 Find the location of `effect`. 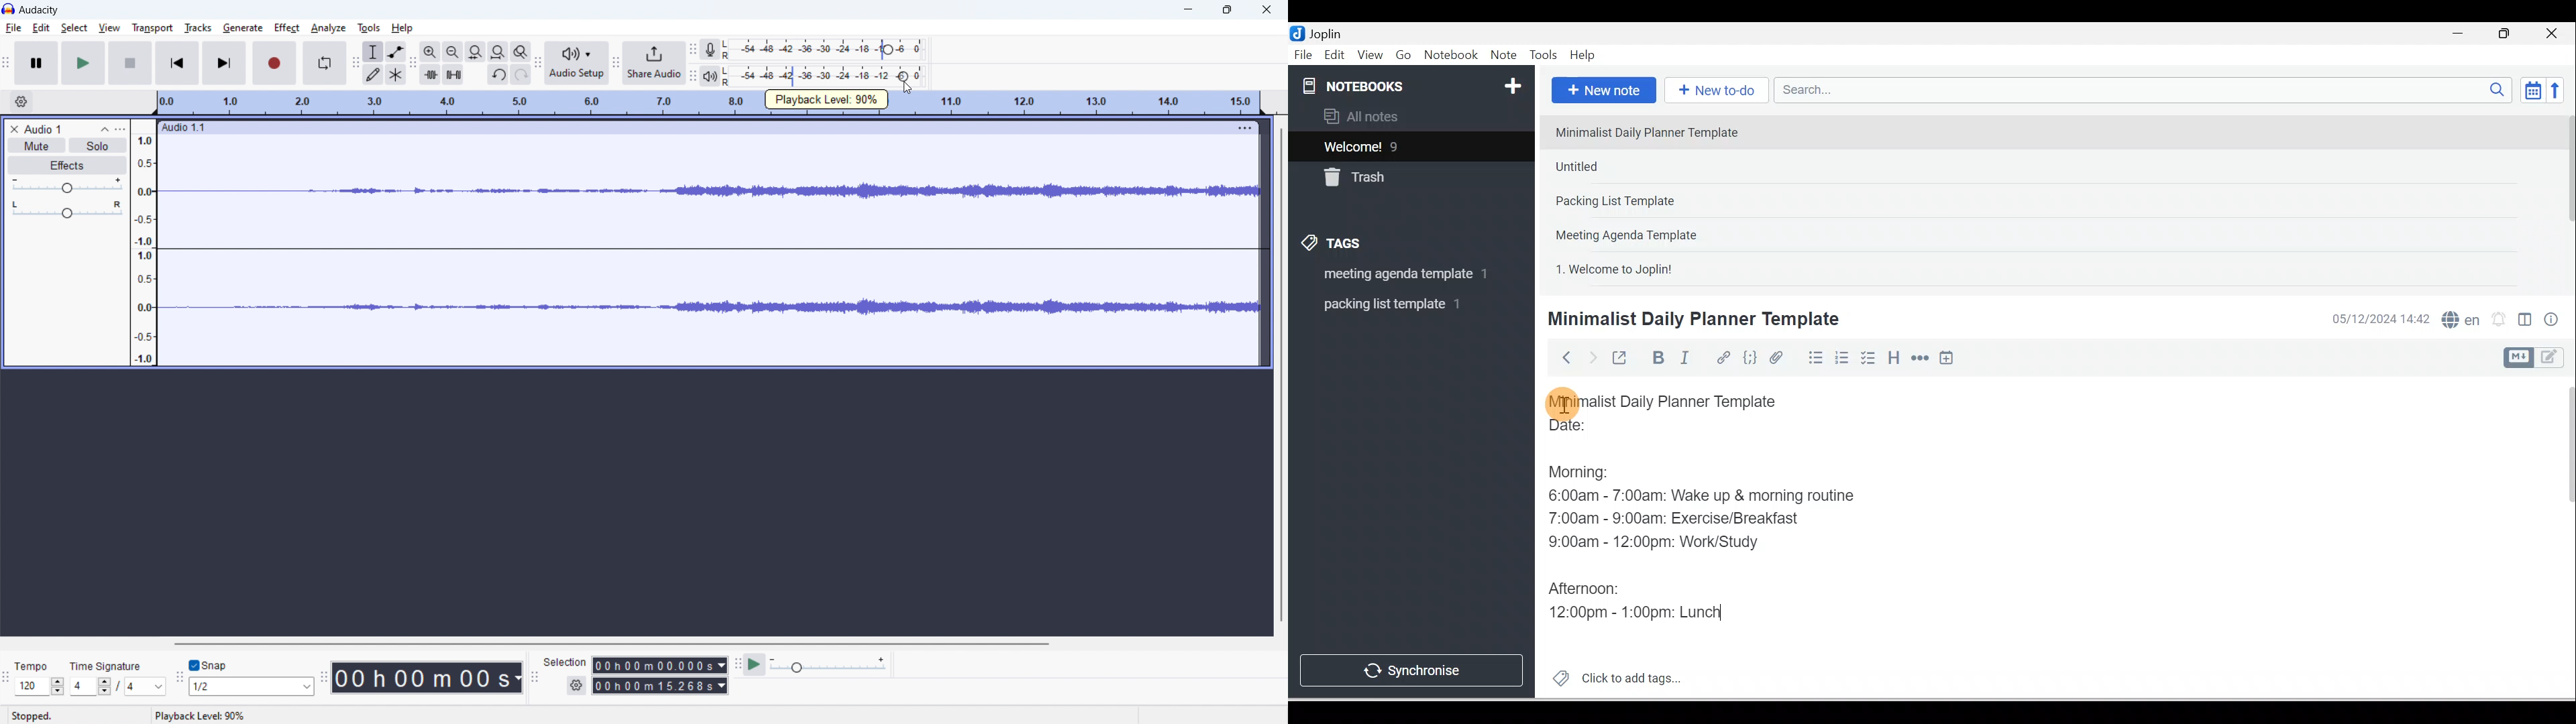

effect is located at coordinates (287, 28).